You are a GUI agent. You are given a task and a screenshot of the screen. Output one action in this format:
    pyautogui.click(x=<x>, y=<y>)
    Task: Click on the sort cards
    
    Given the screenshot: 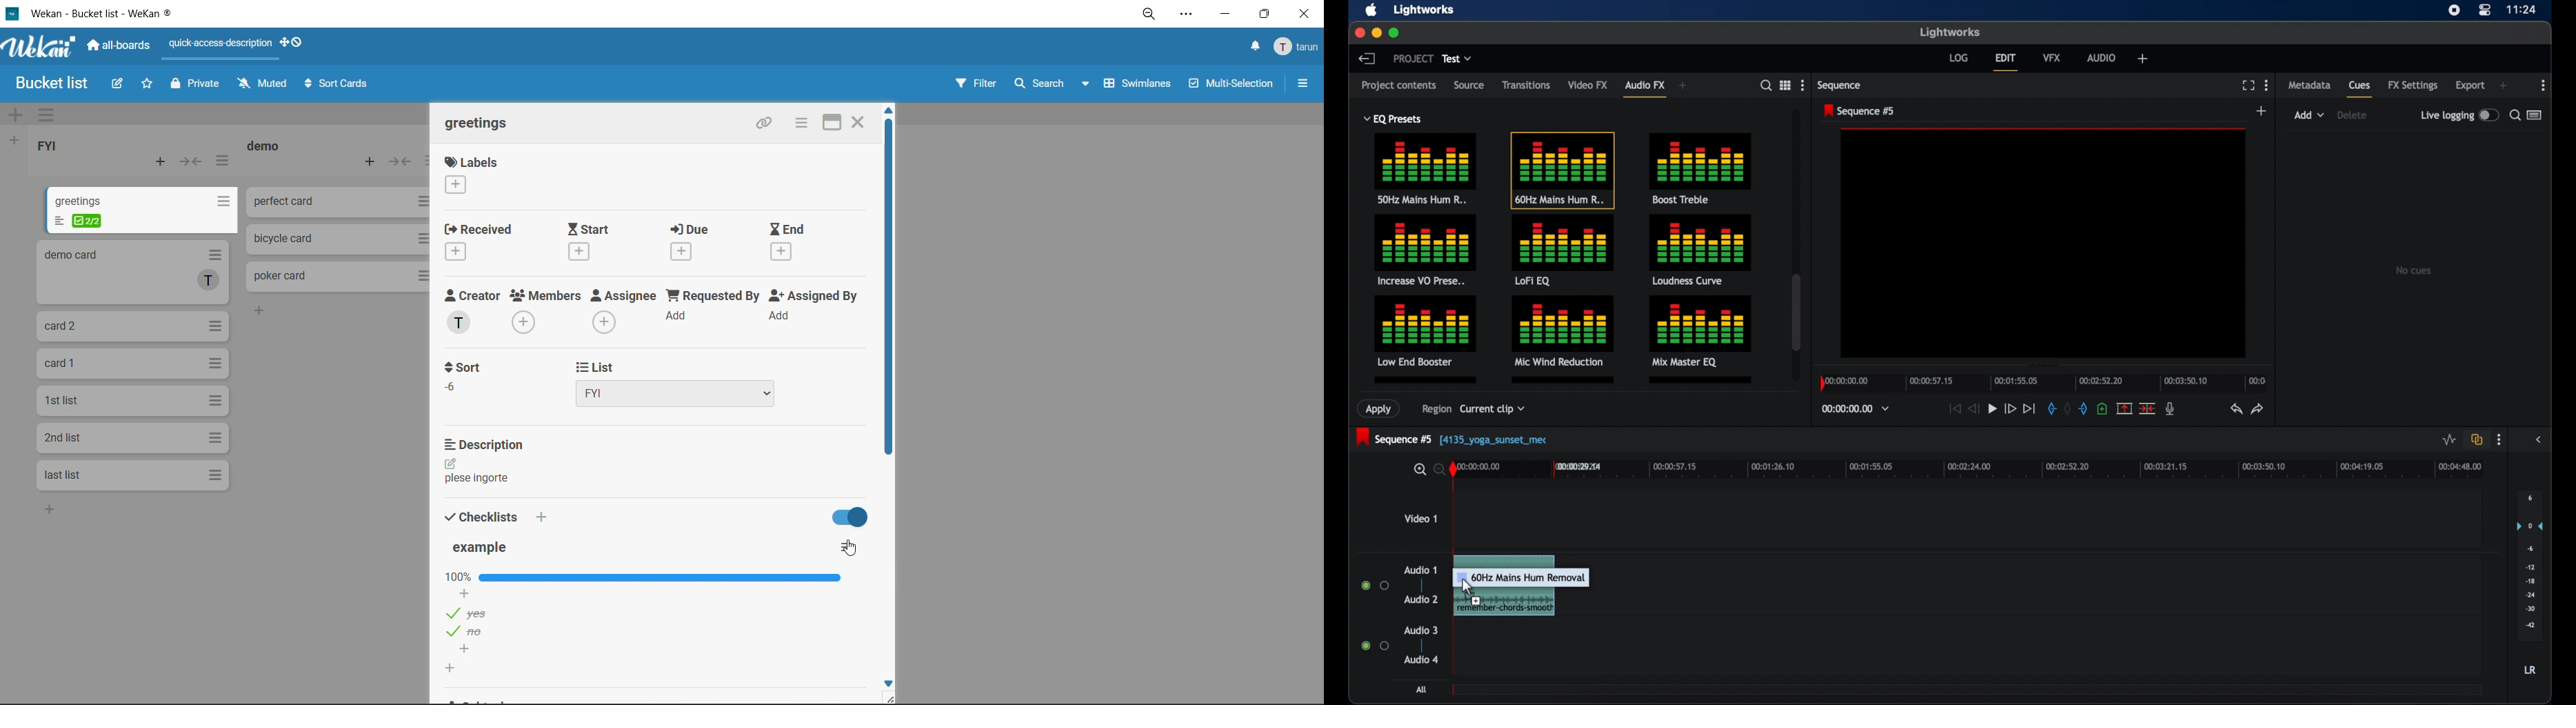 What is the action you would take?
    pyautogui.click(x=339, y=83)
    